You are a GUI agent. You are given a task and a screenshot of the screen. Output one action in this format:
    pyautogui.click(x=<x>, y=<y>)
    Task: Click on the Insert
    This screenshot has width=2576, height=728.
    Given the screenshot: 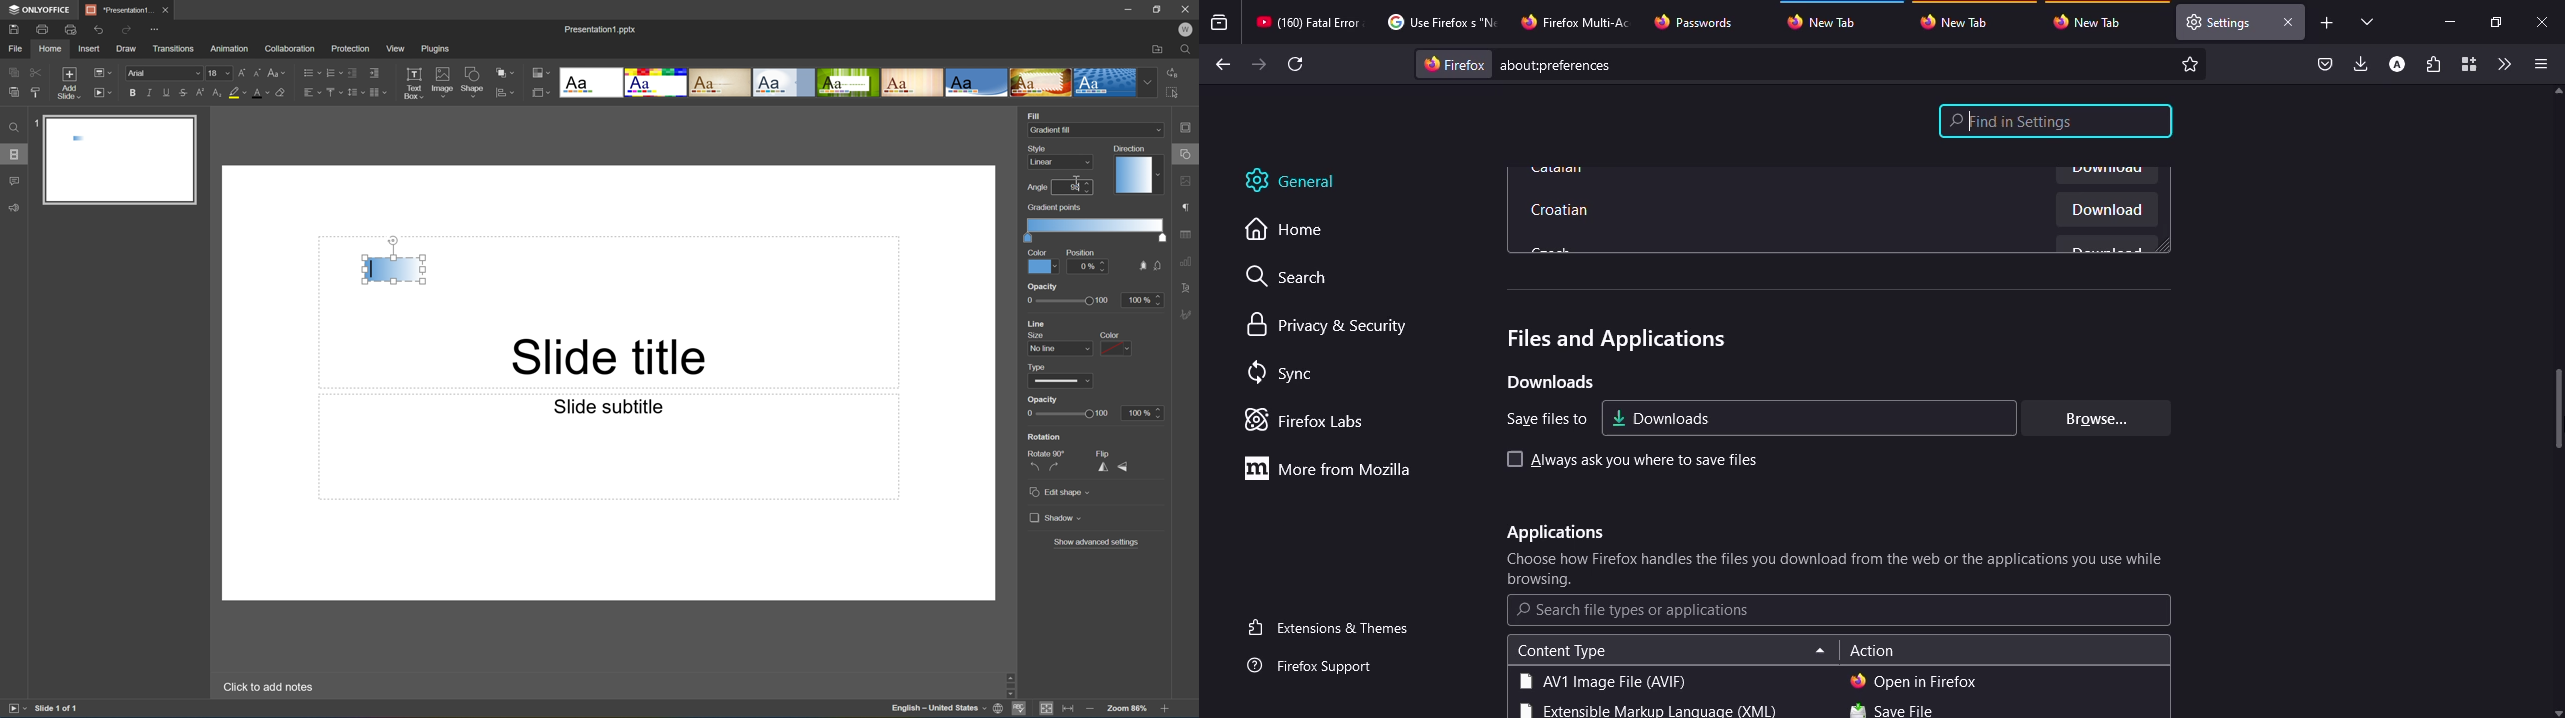 What is the action you would take?
    pyautogui.click(x=89, y=49)
    